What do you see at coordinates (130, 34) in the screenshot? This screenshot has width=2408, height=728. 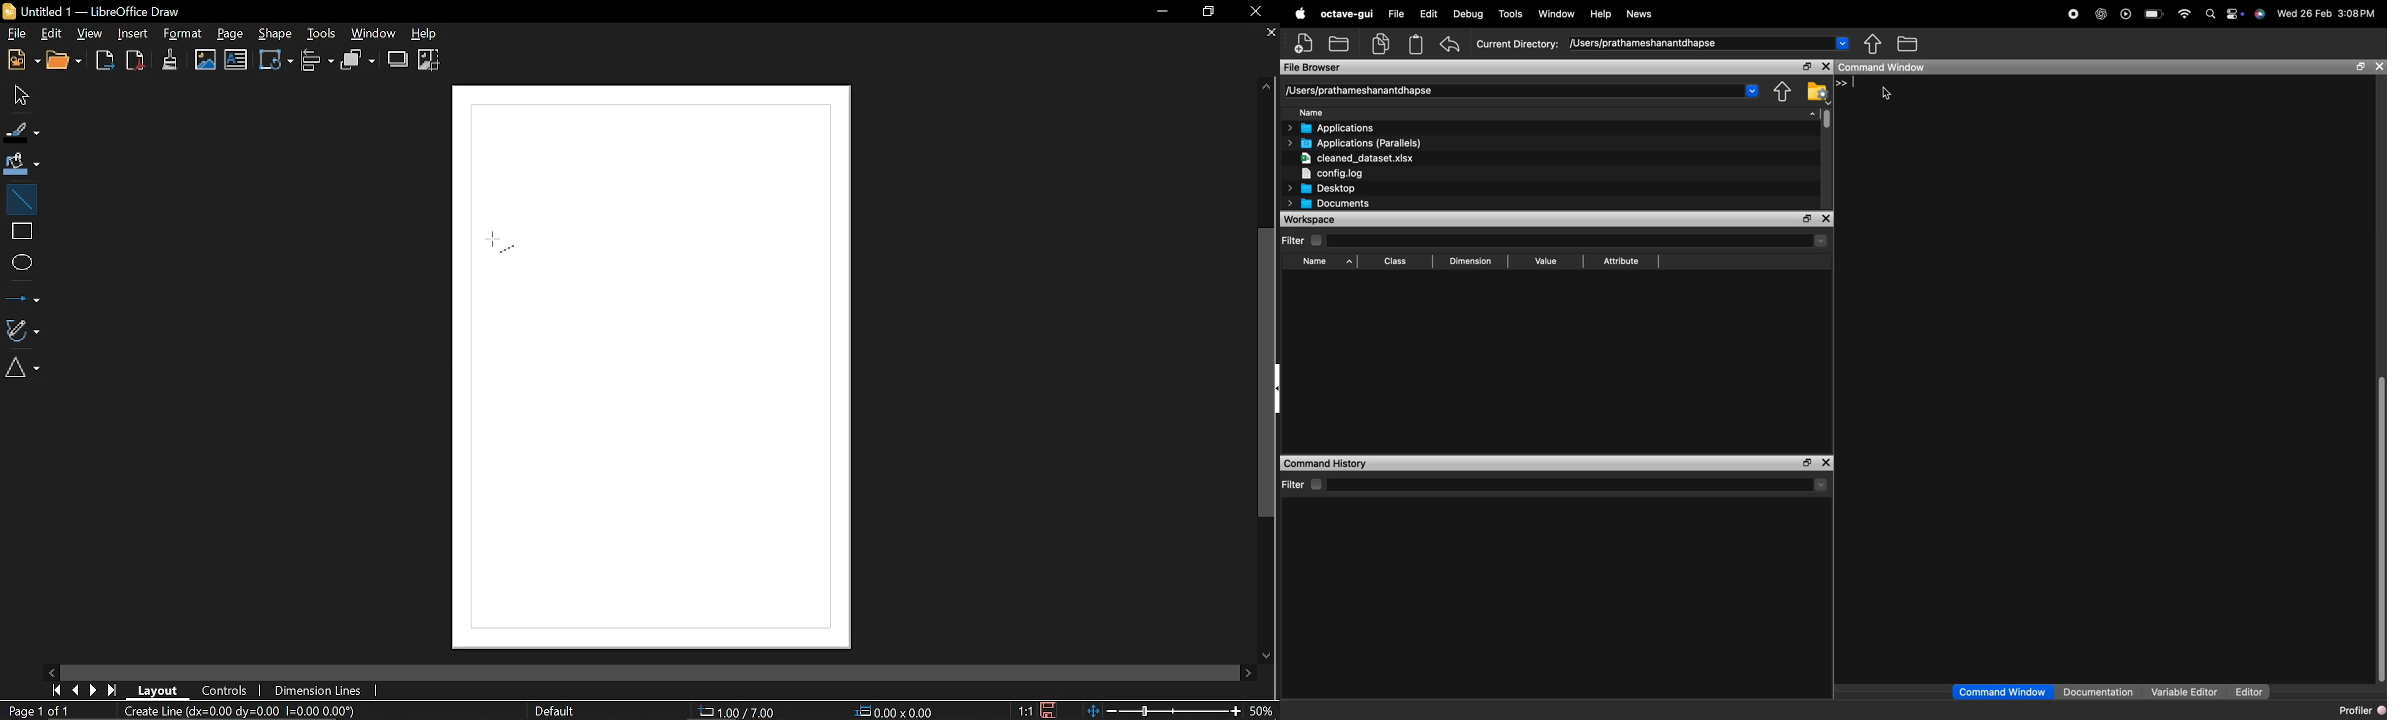 I see `Insert ` at bounding box center [130, 34].